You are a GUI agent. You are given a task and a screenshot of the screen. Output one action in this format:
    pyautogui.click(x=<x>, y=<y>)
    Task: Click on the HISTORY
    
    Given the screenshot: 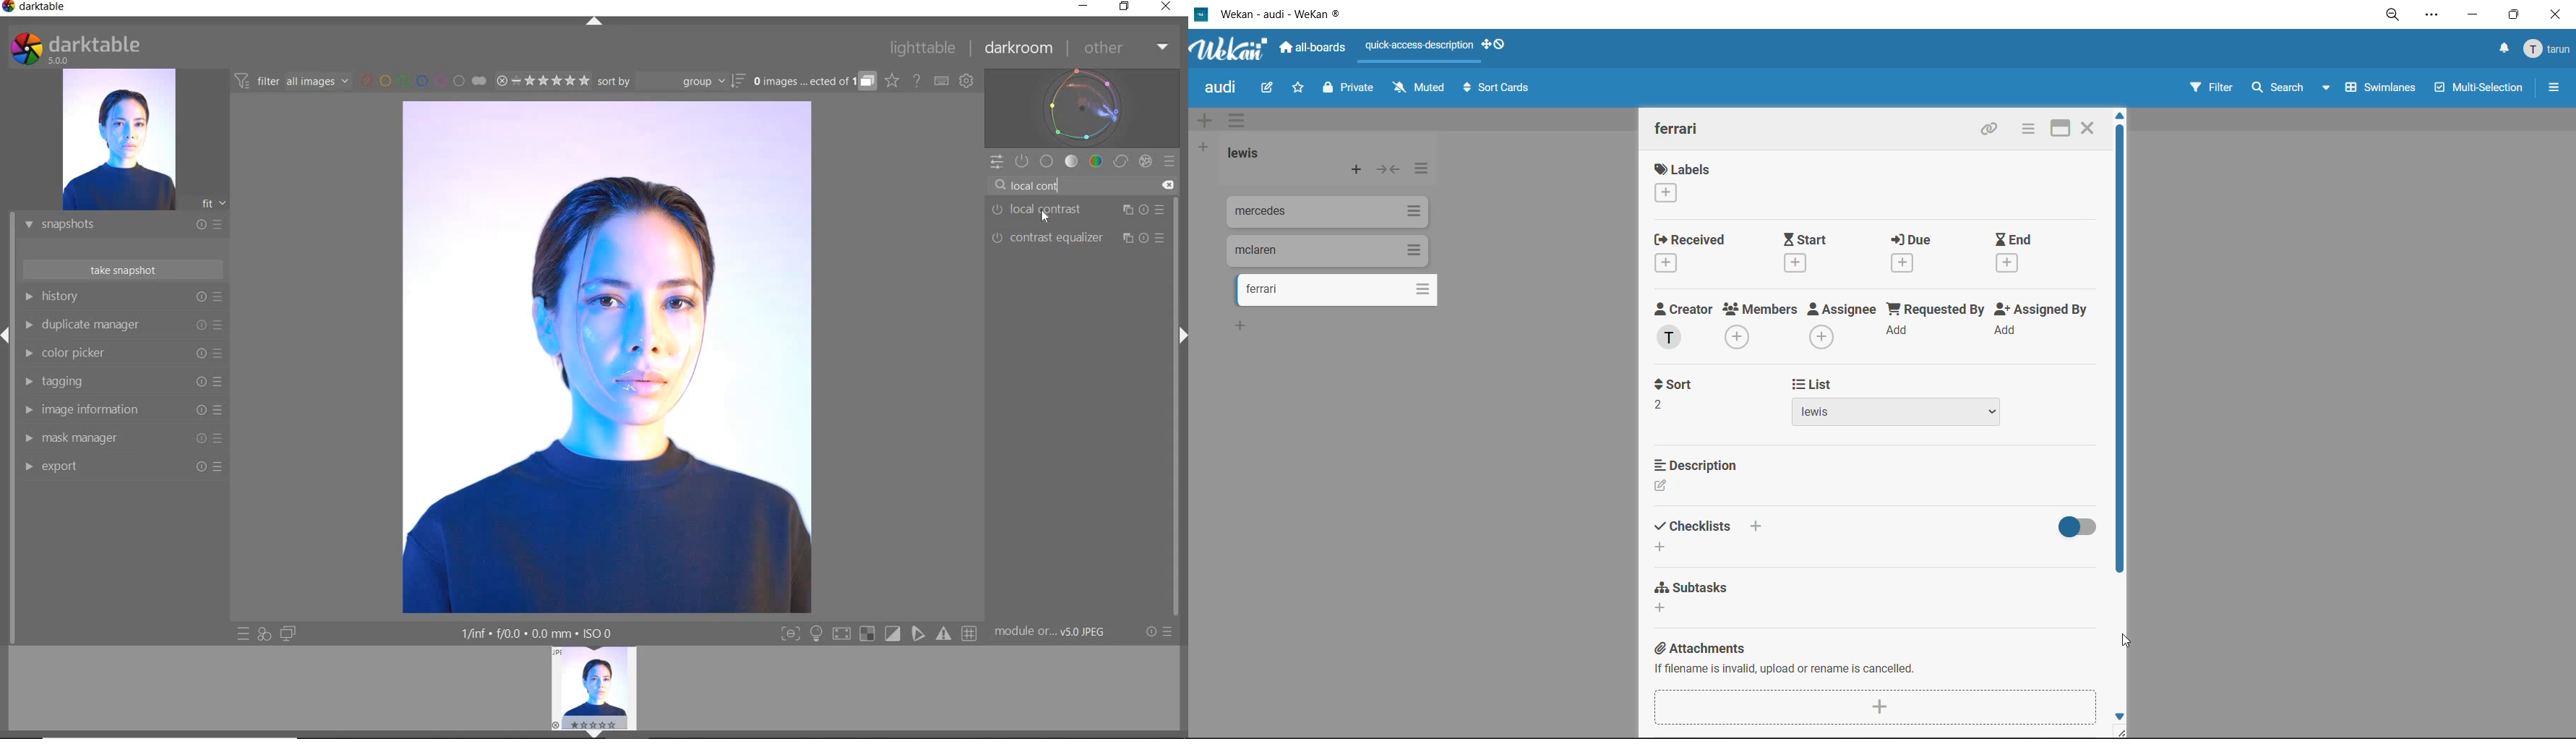 What is the action you would take?
    pyautogui.click(x=124, y=299)
    